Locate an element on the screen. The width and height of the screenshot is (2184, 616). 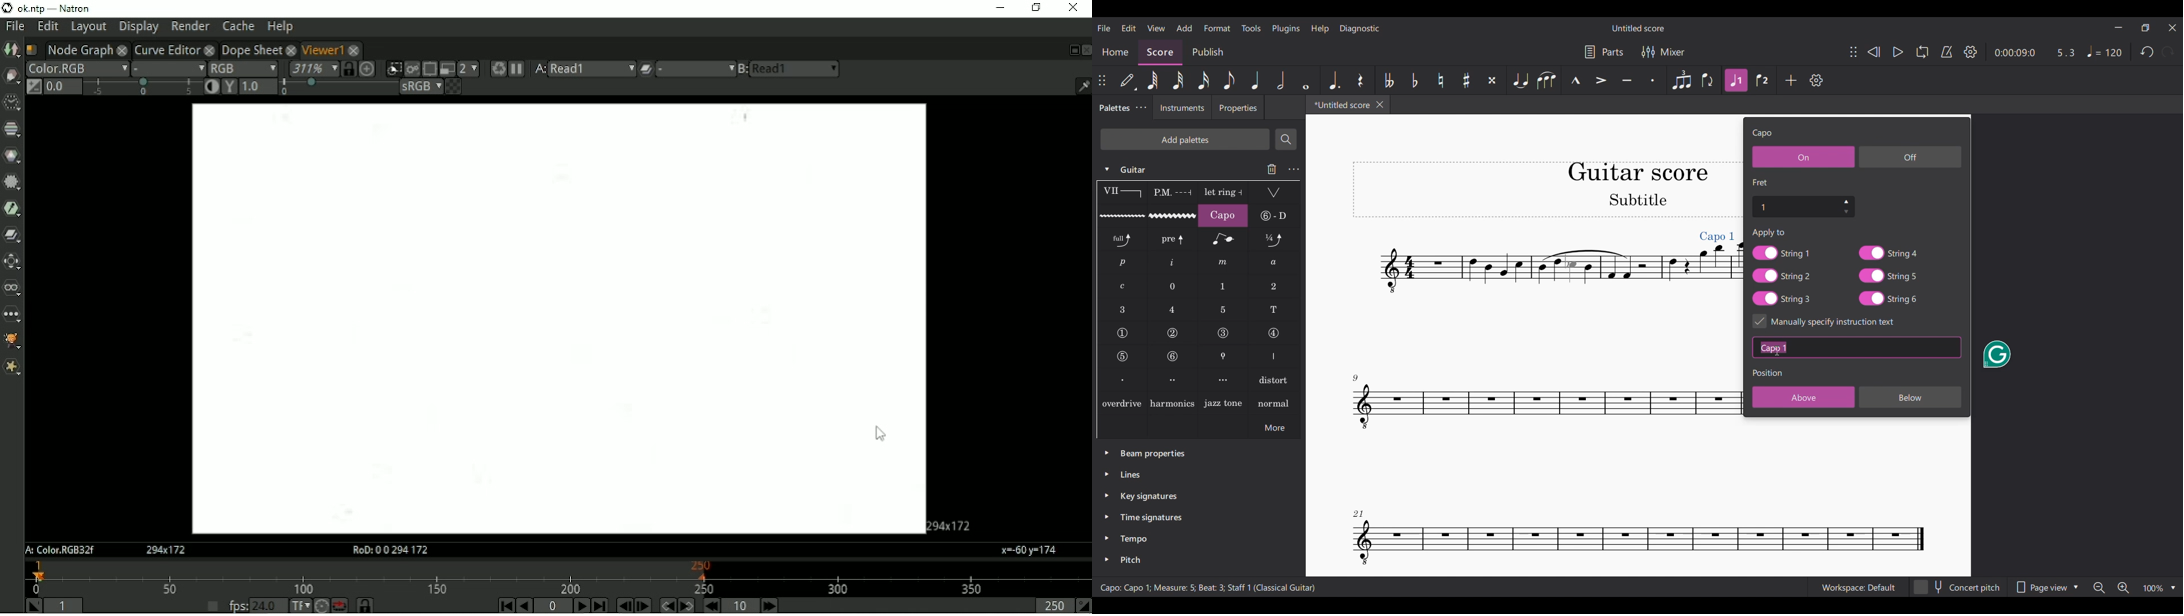
Beam properties palette is located at coordinates (1153, 454).